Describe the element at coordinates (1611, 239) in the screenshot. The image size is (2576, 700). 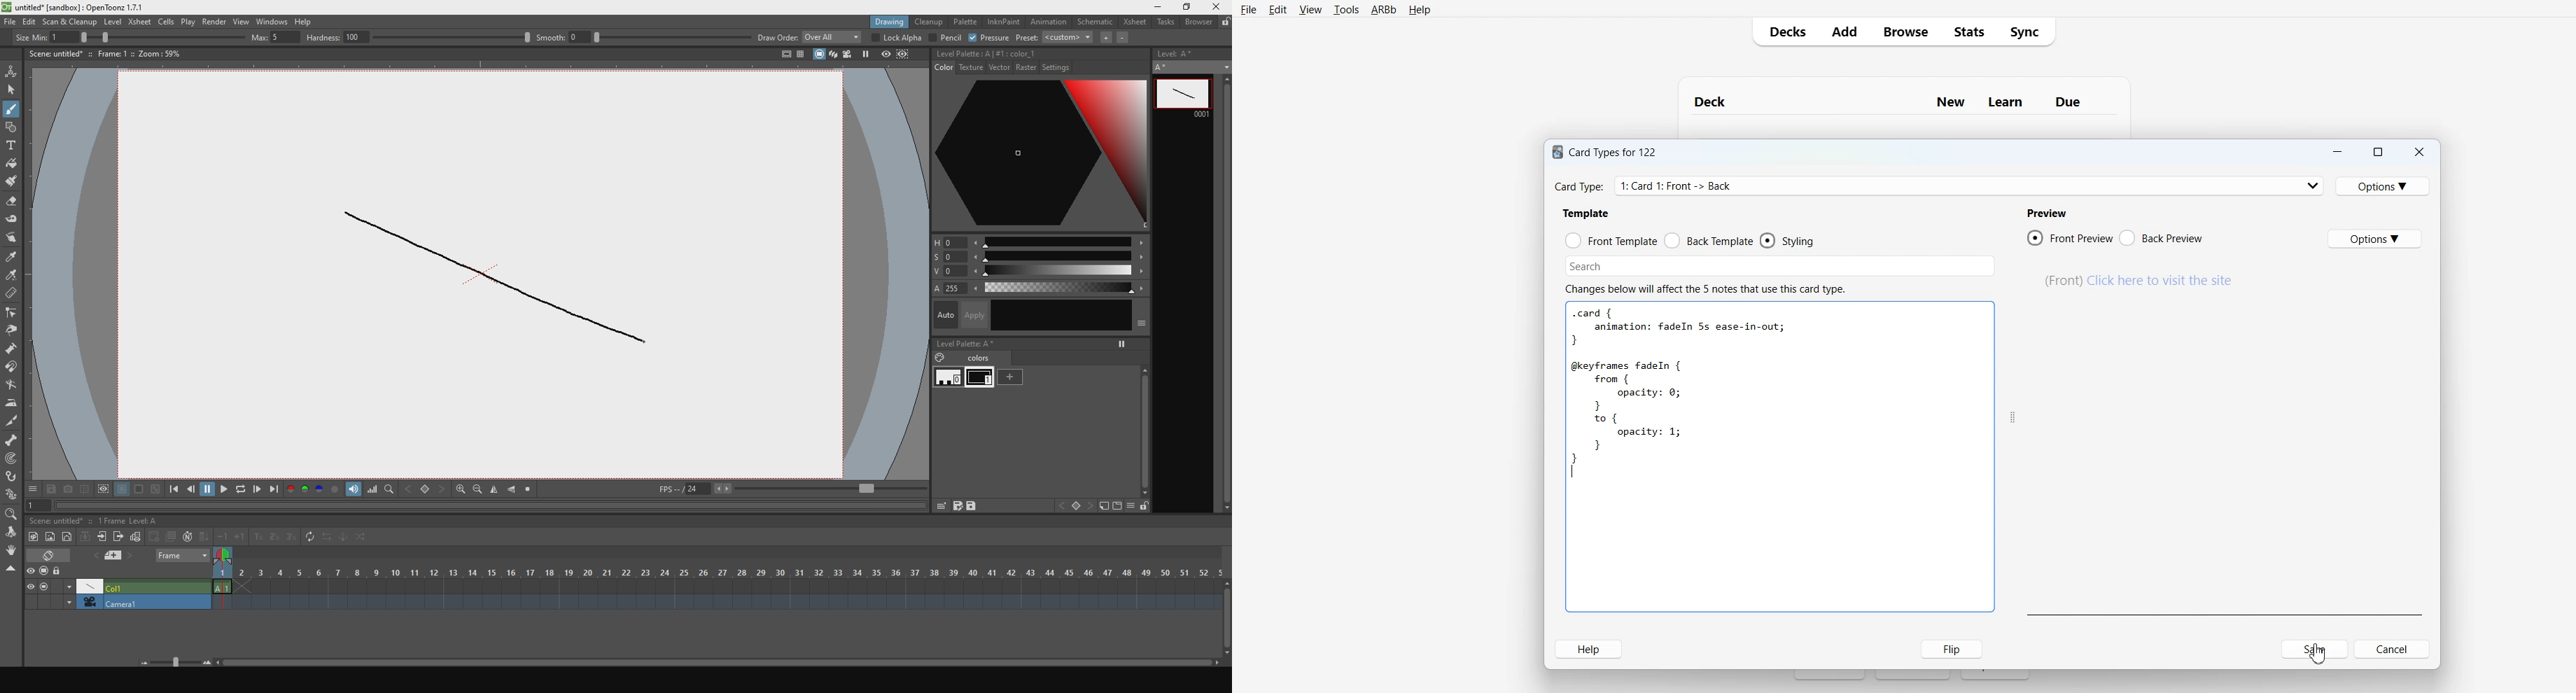
I see `Front Template` at that location.